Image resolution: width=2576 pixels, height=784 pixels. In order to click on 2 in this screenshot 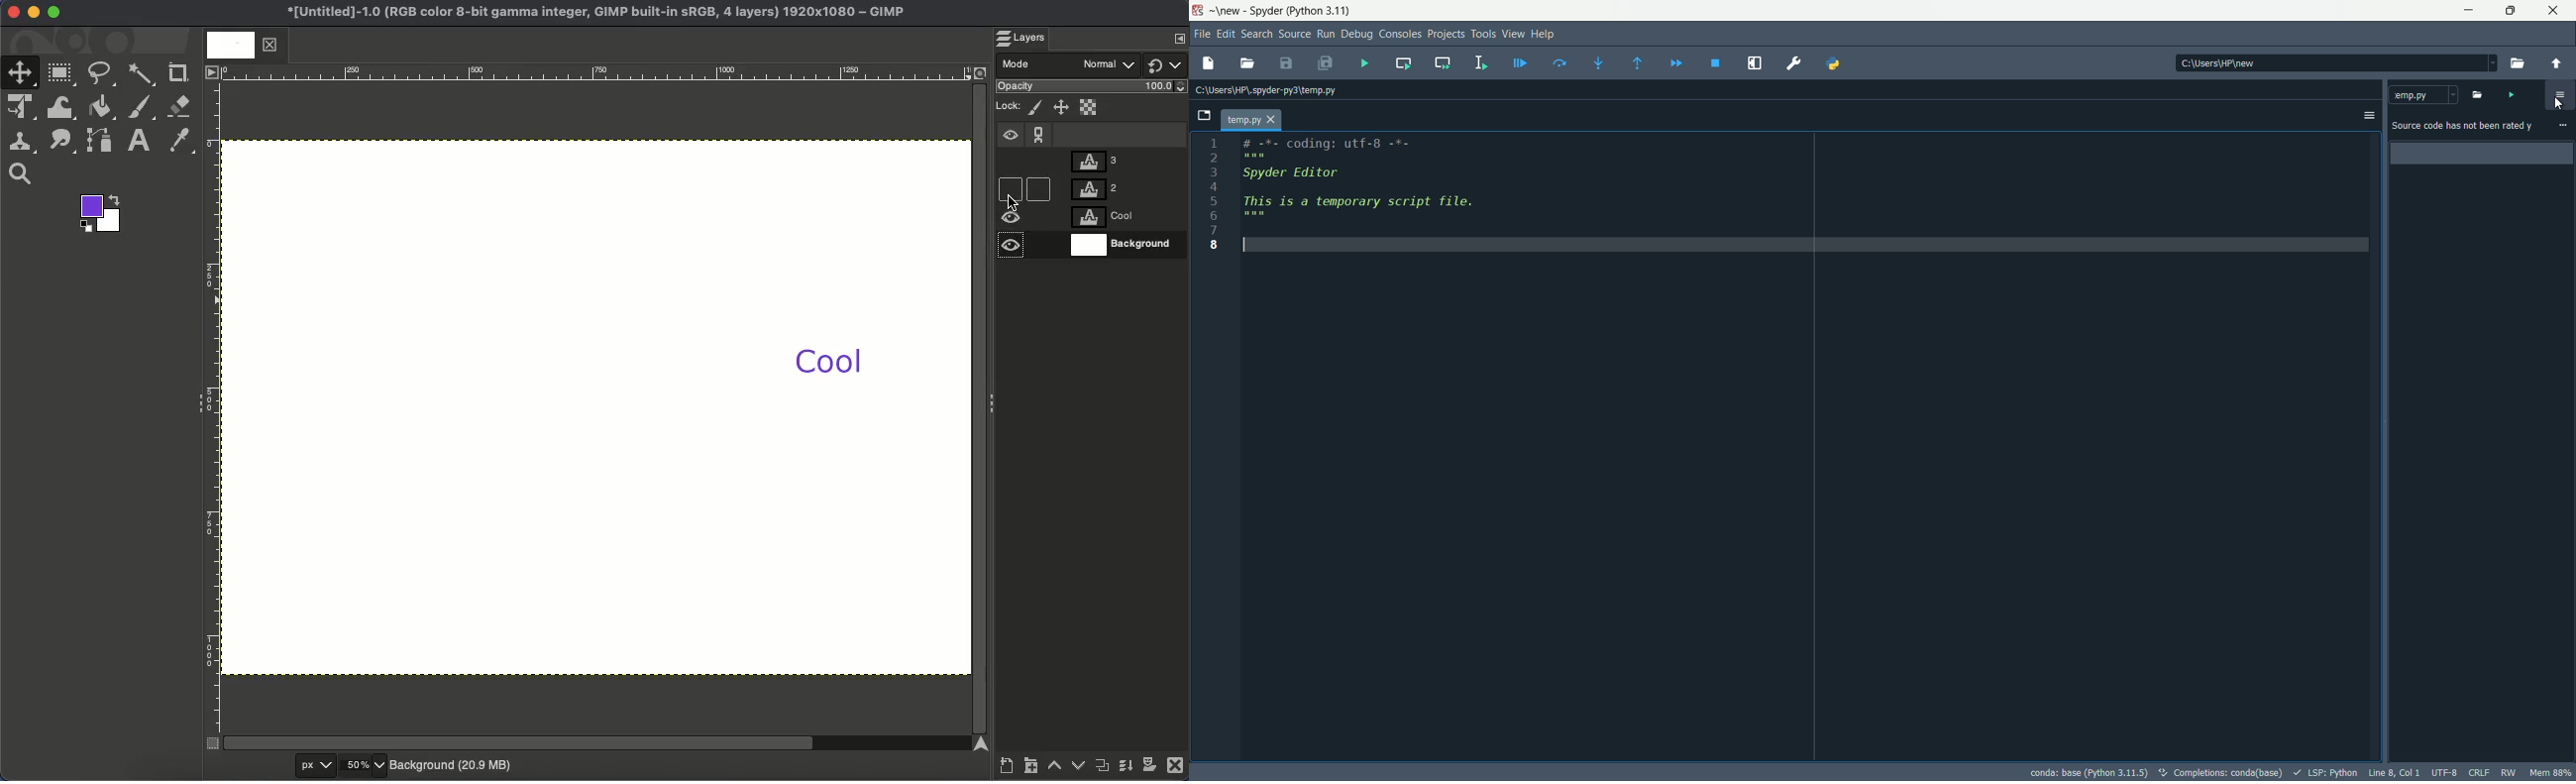, I will do `click(1216, 157)`.